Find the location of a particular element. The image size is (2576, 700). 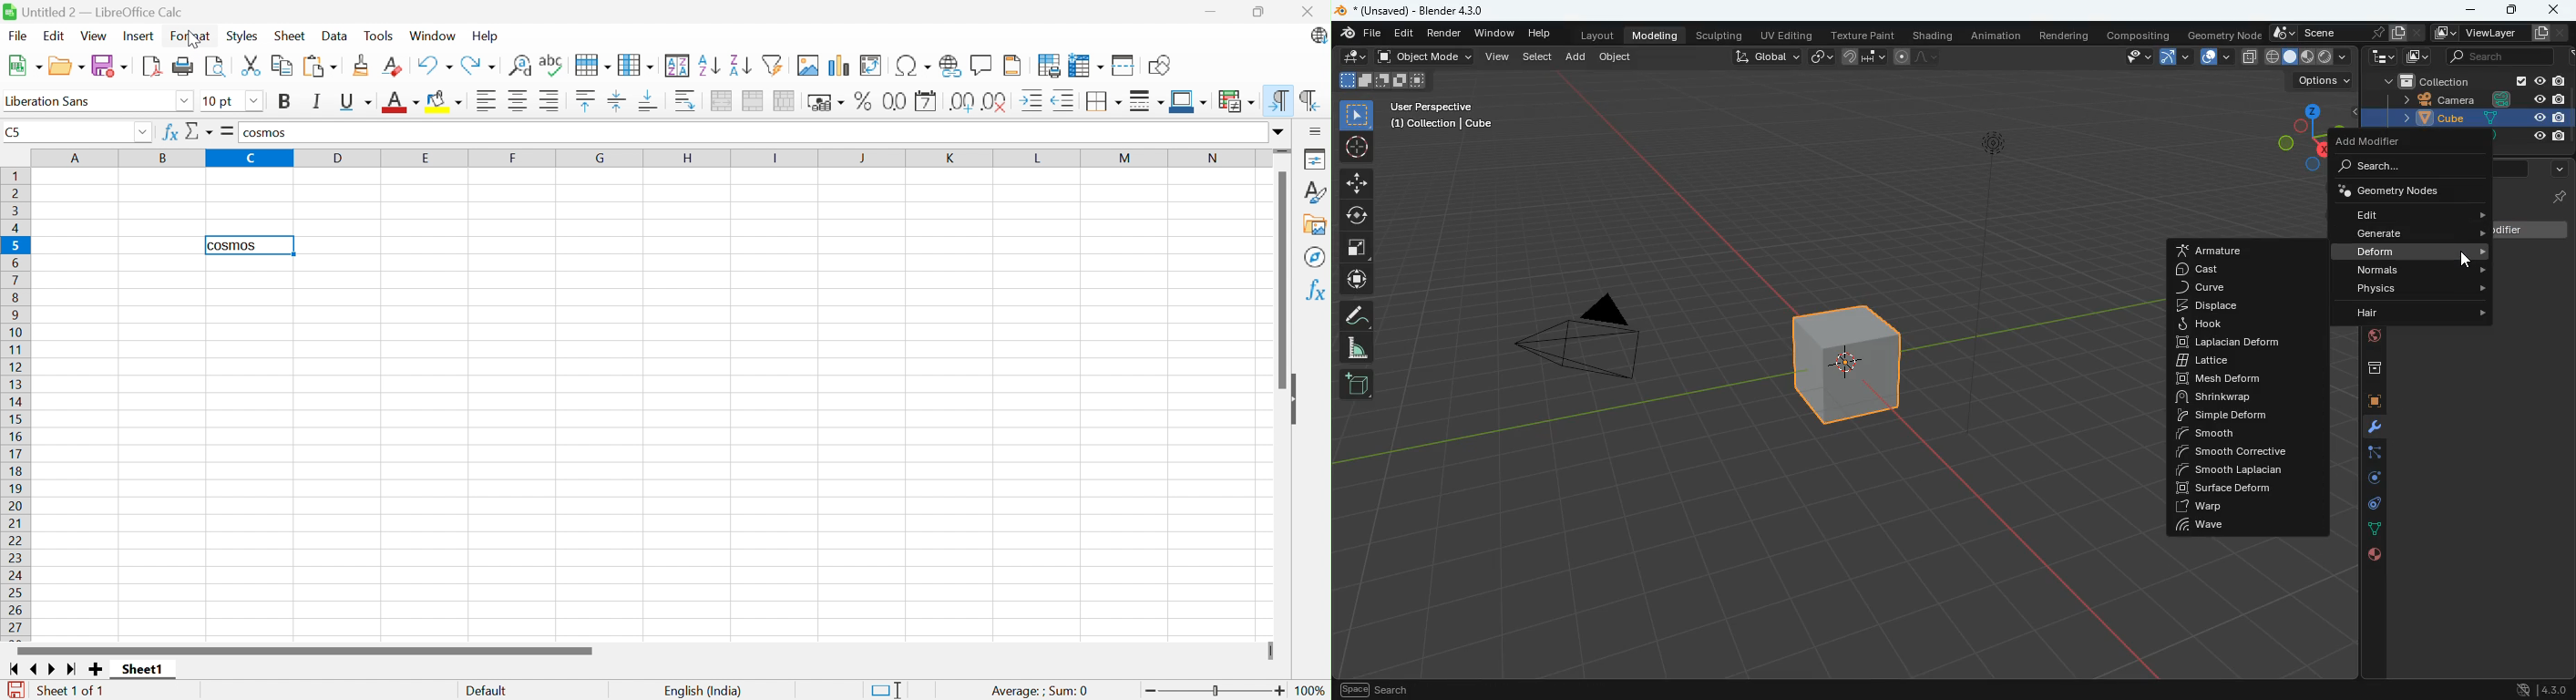

smooth laplacian is located at coordinates (2246, 472).